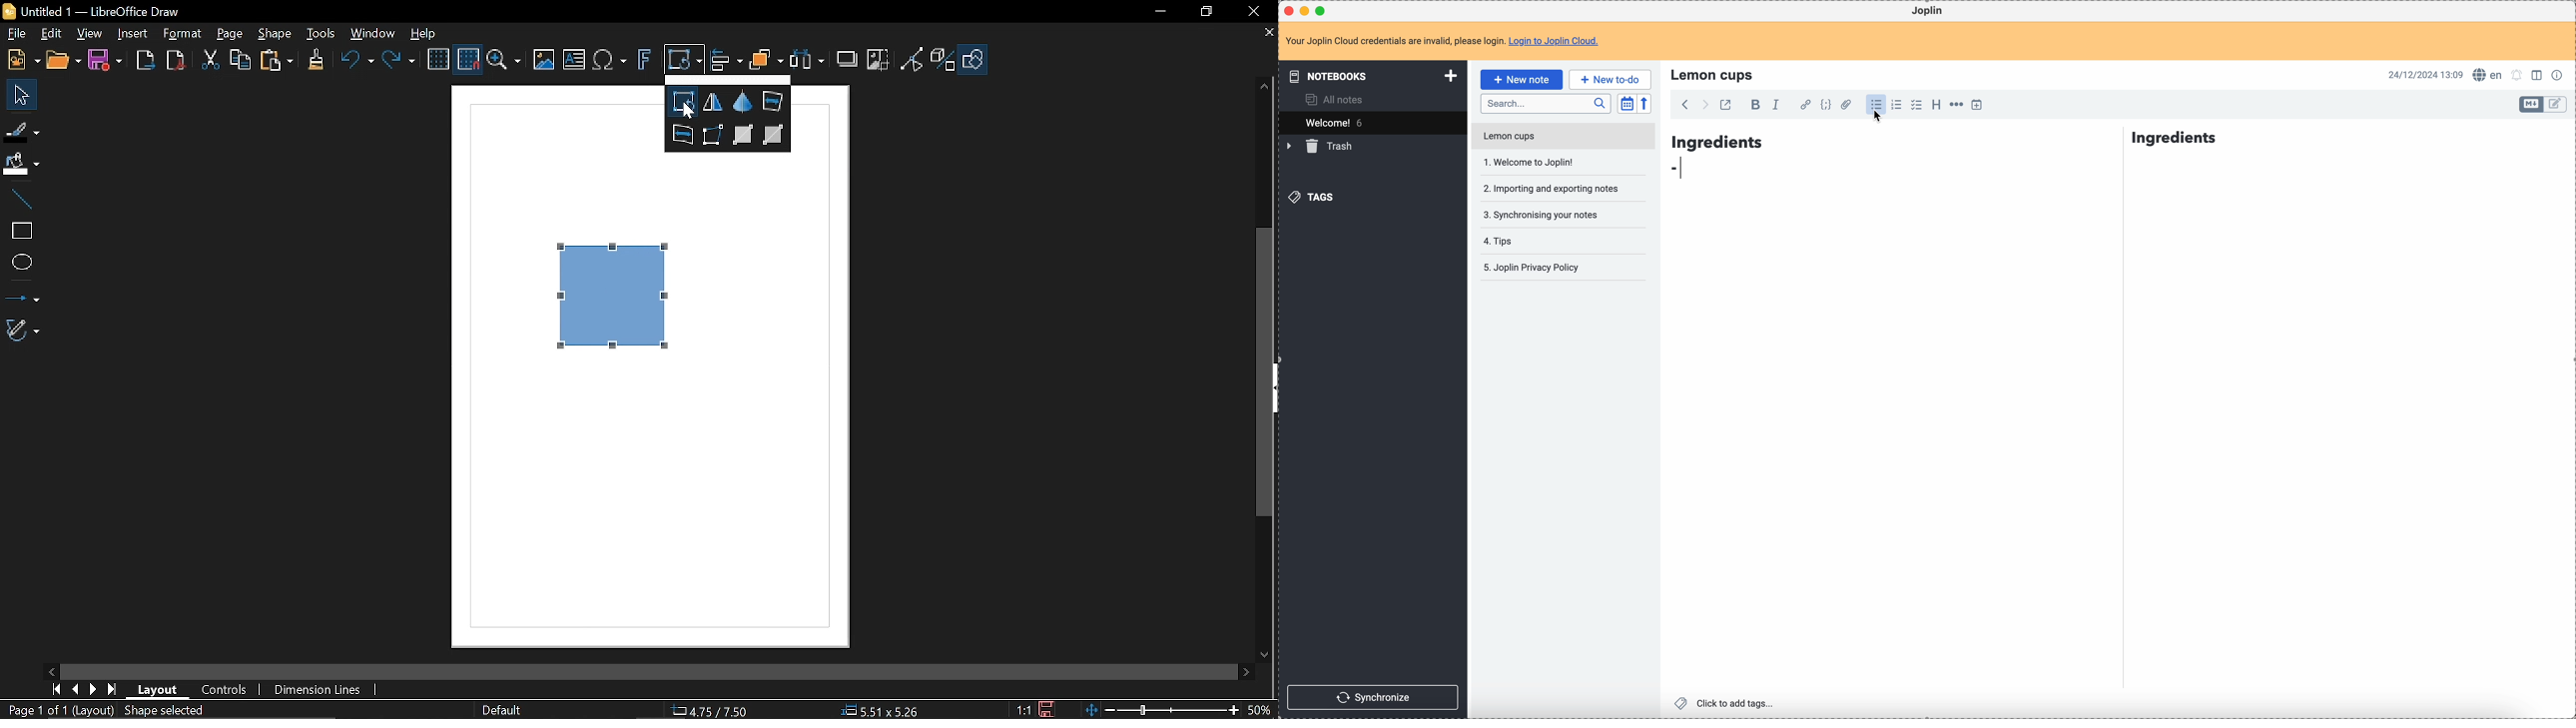  What do you see at coordinates (353, 62) in the screenshot?
I see `Undo` at bounding box center [353, 62].